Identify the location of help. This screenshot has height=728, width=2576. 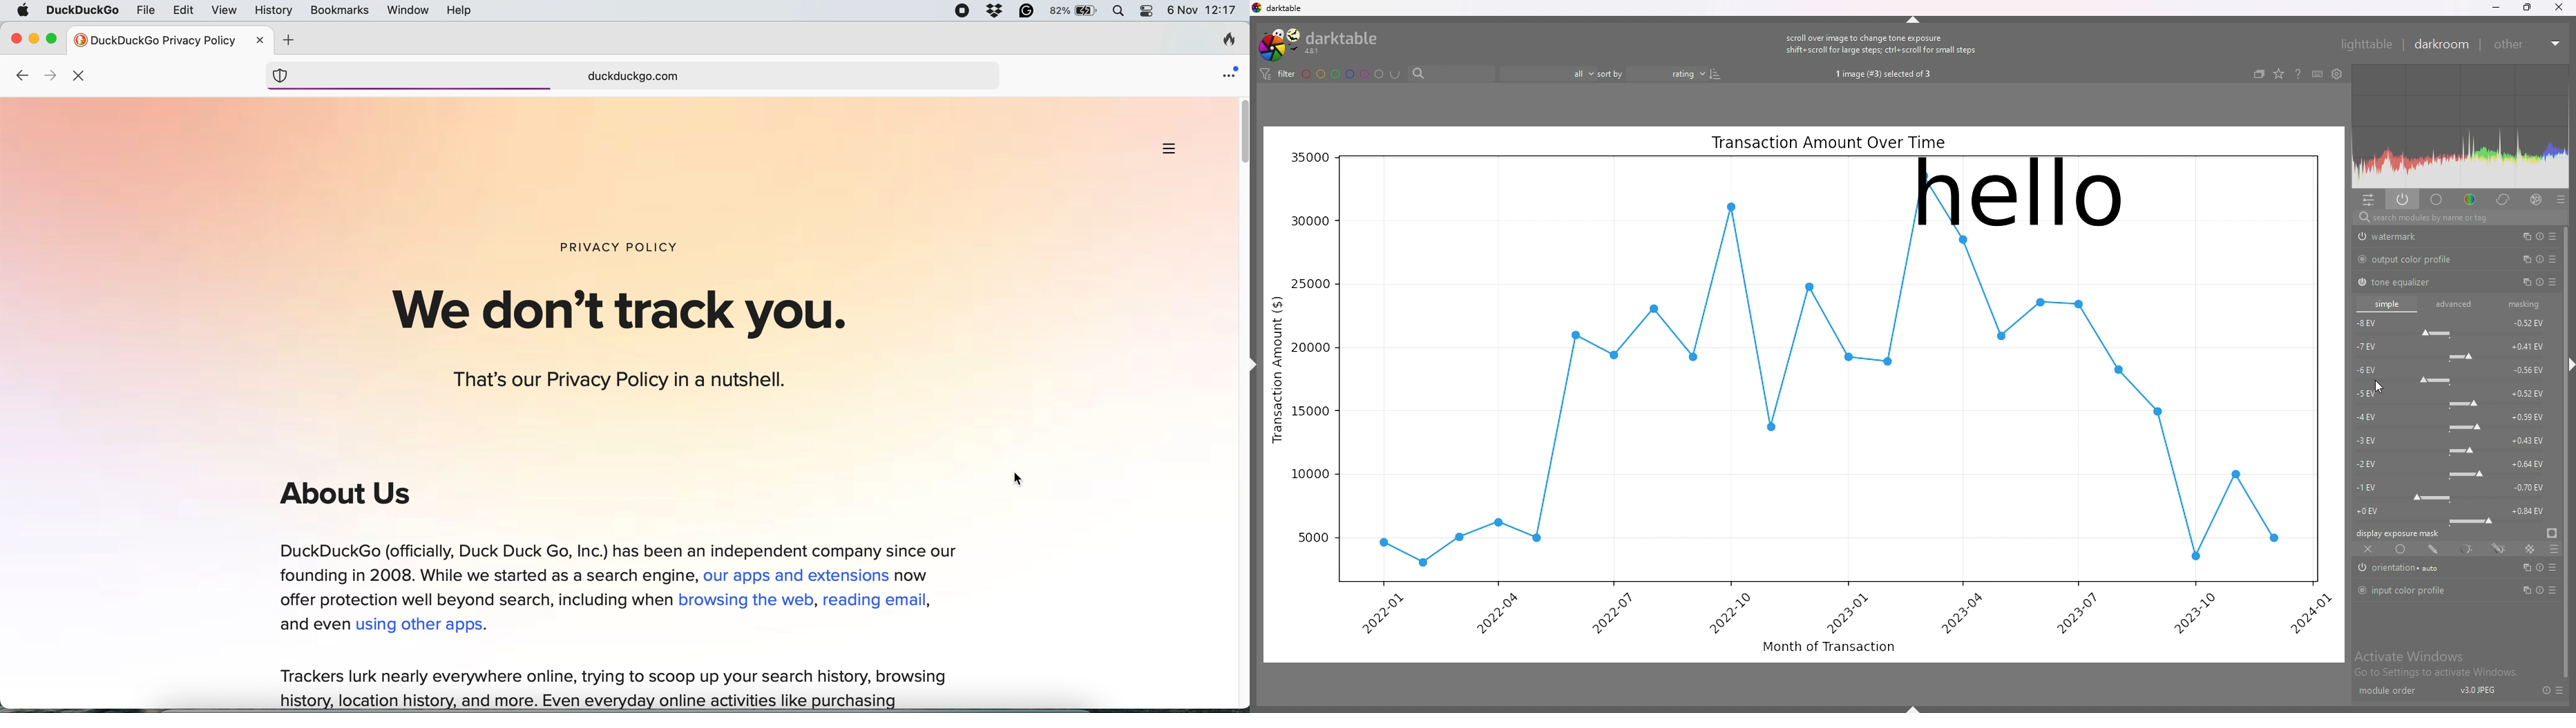
(458, 11).